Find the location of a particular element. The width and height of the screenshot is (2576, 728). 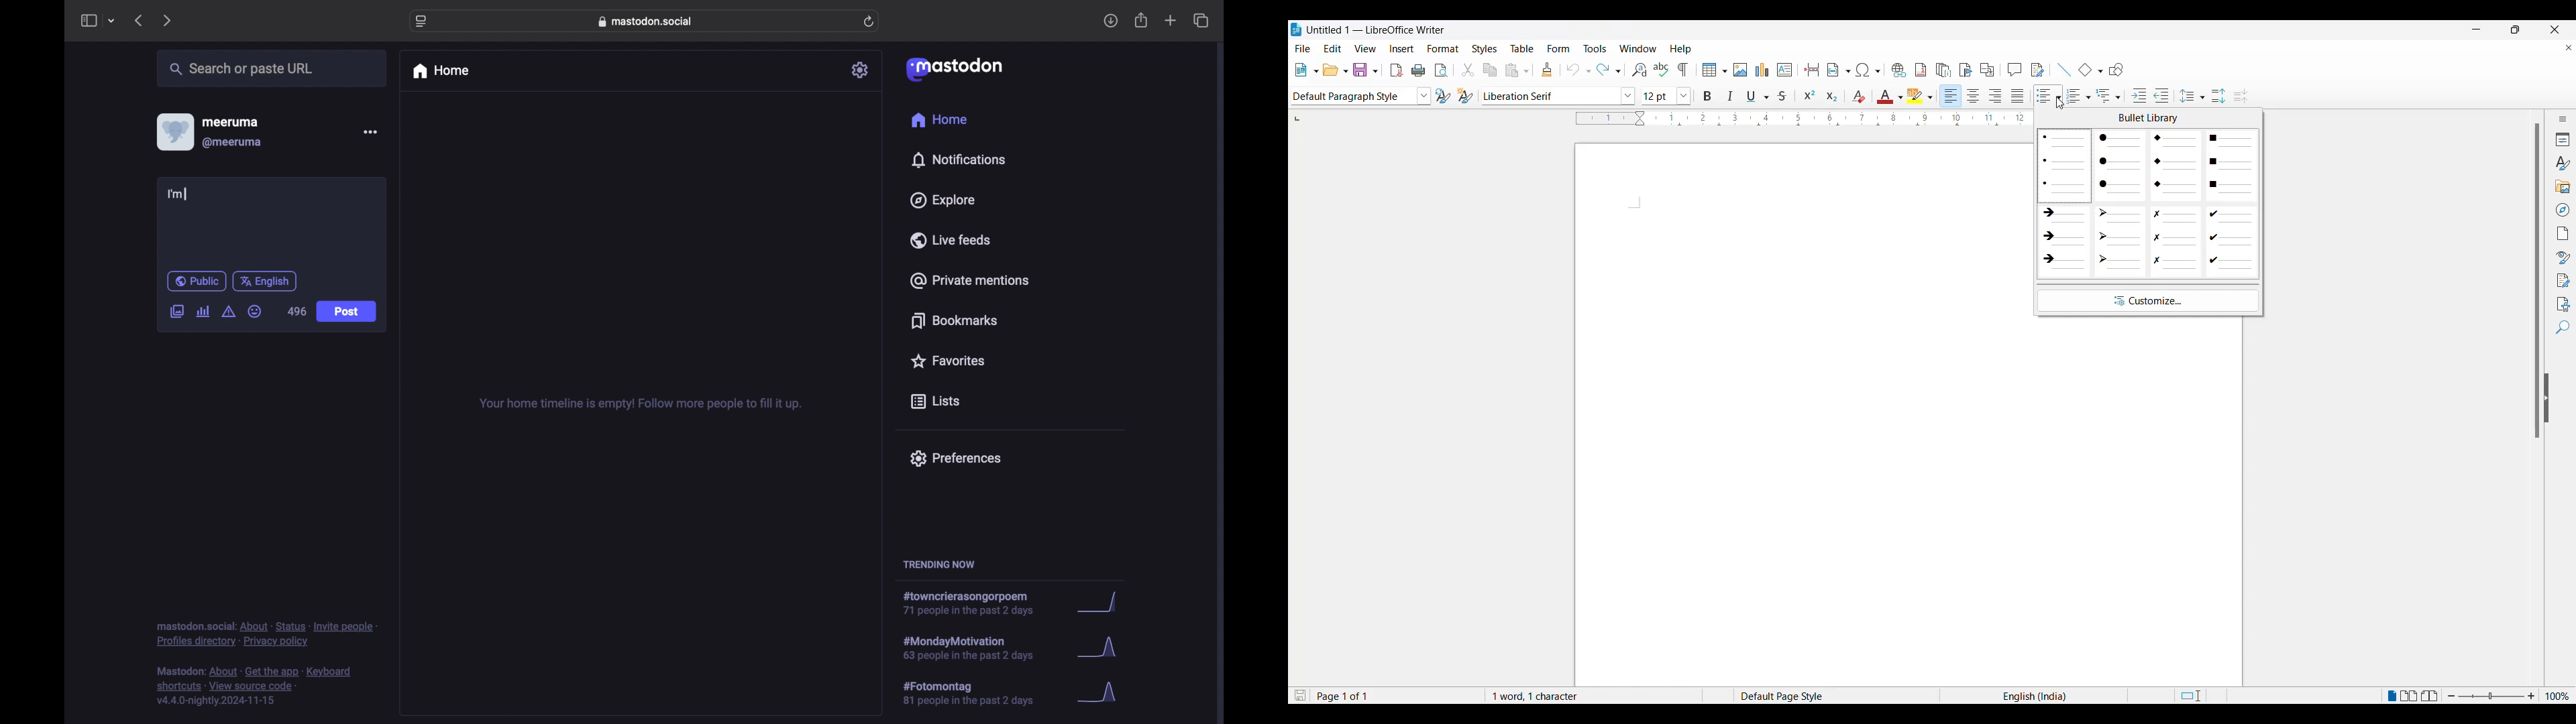

change style is located at coordinates (1466, 96).